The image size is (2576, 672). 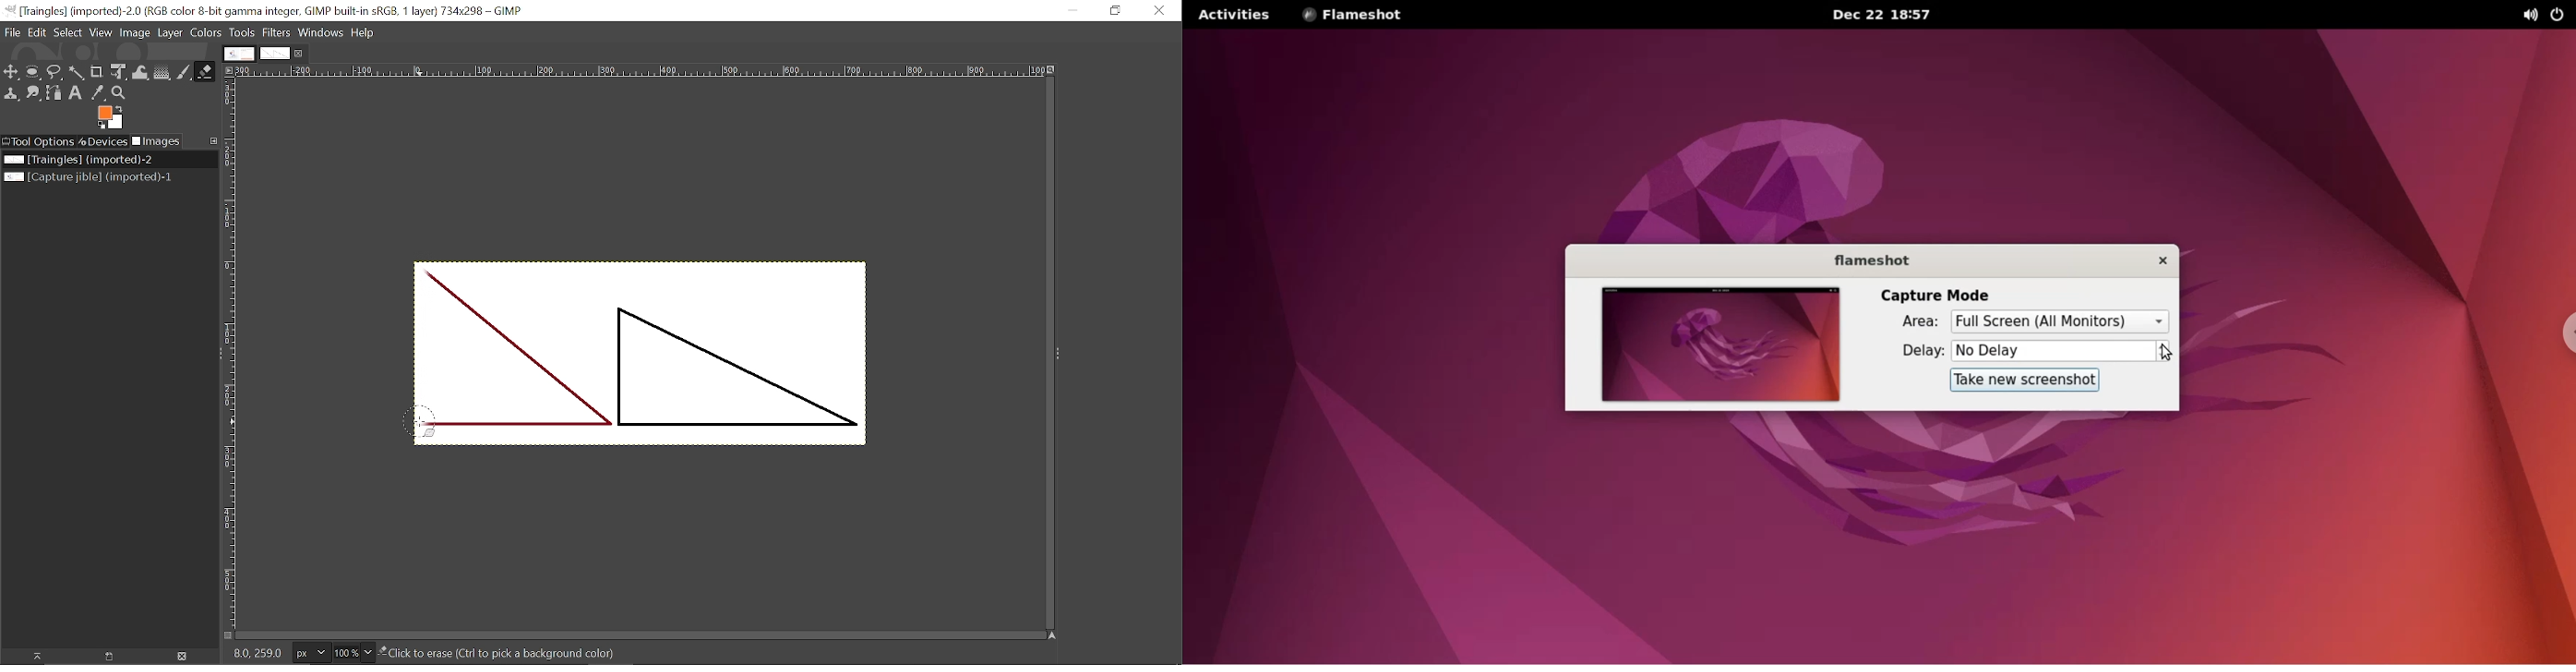 I want to click on Foreground color, so click(x=112, y=117).